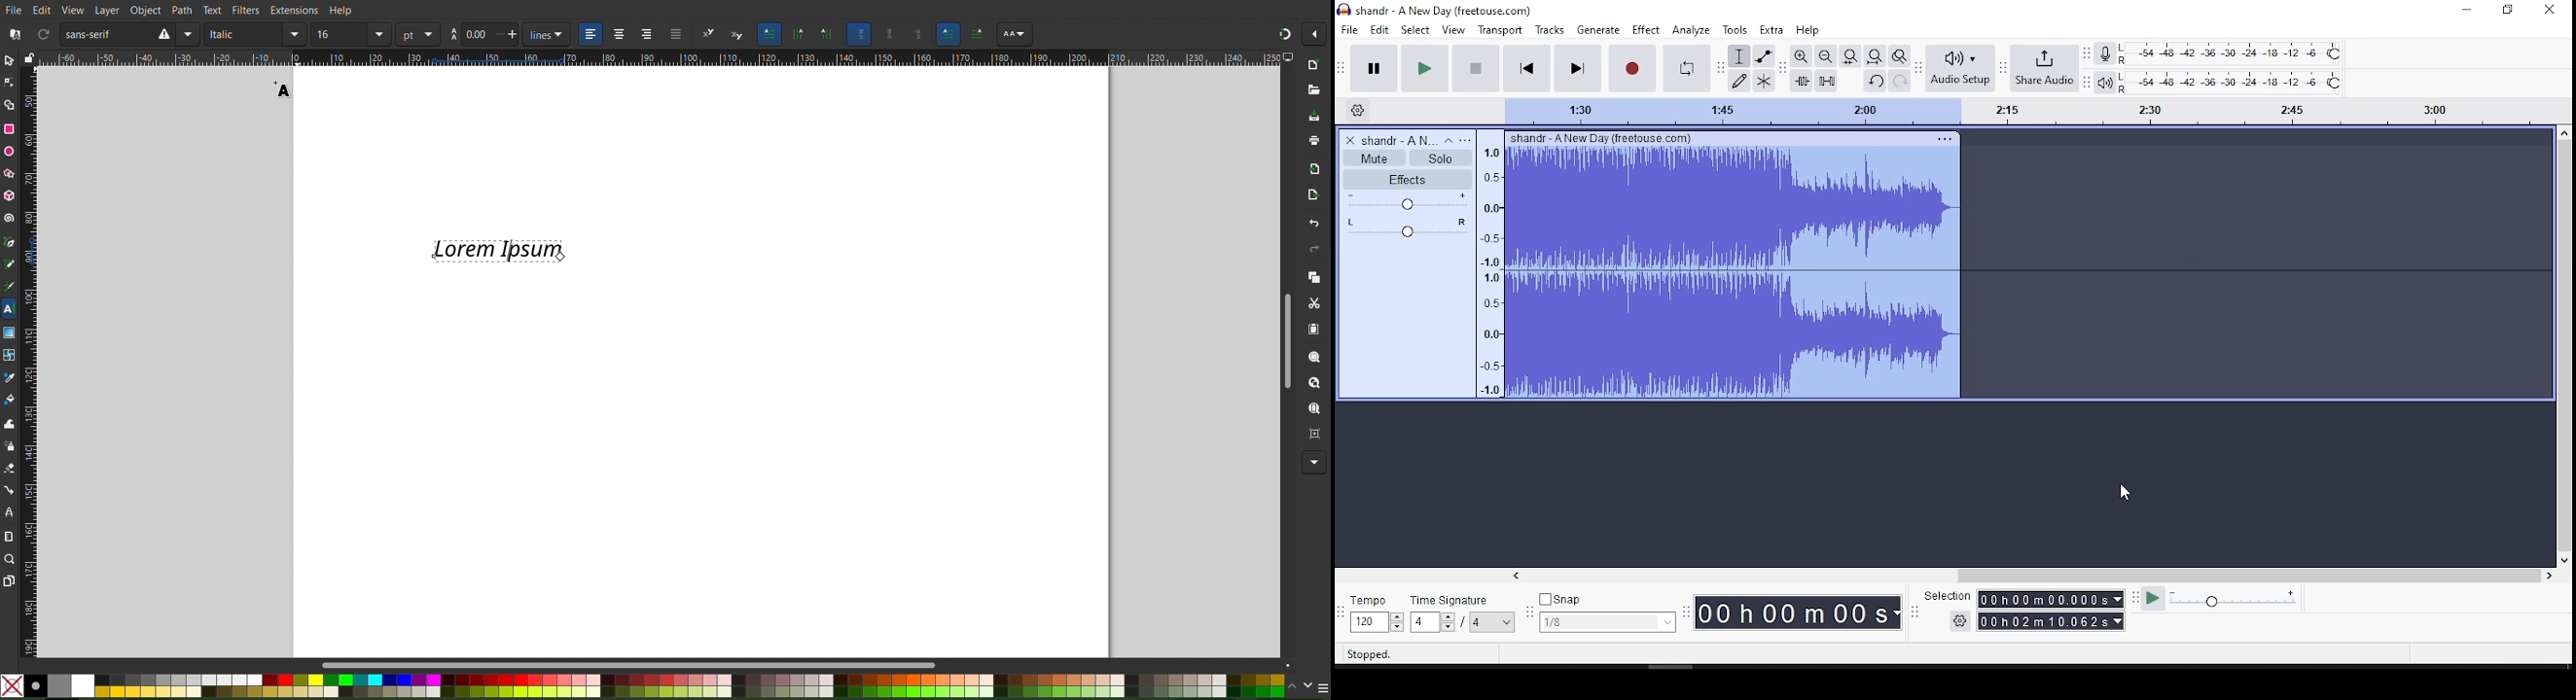 This screenshot has height=700, width=2576. I want to click on Measure, so click(8, 537).